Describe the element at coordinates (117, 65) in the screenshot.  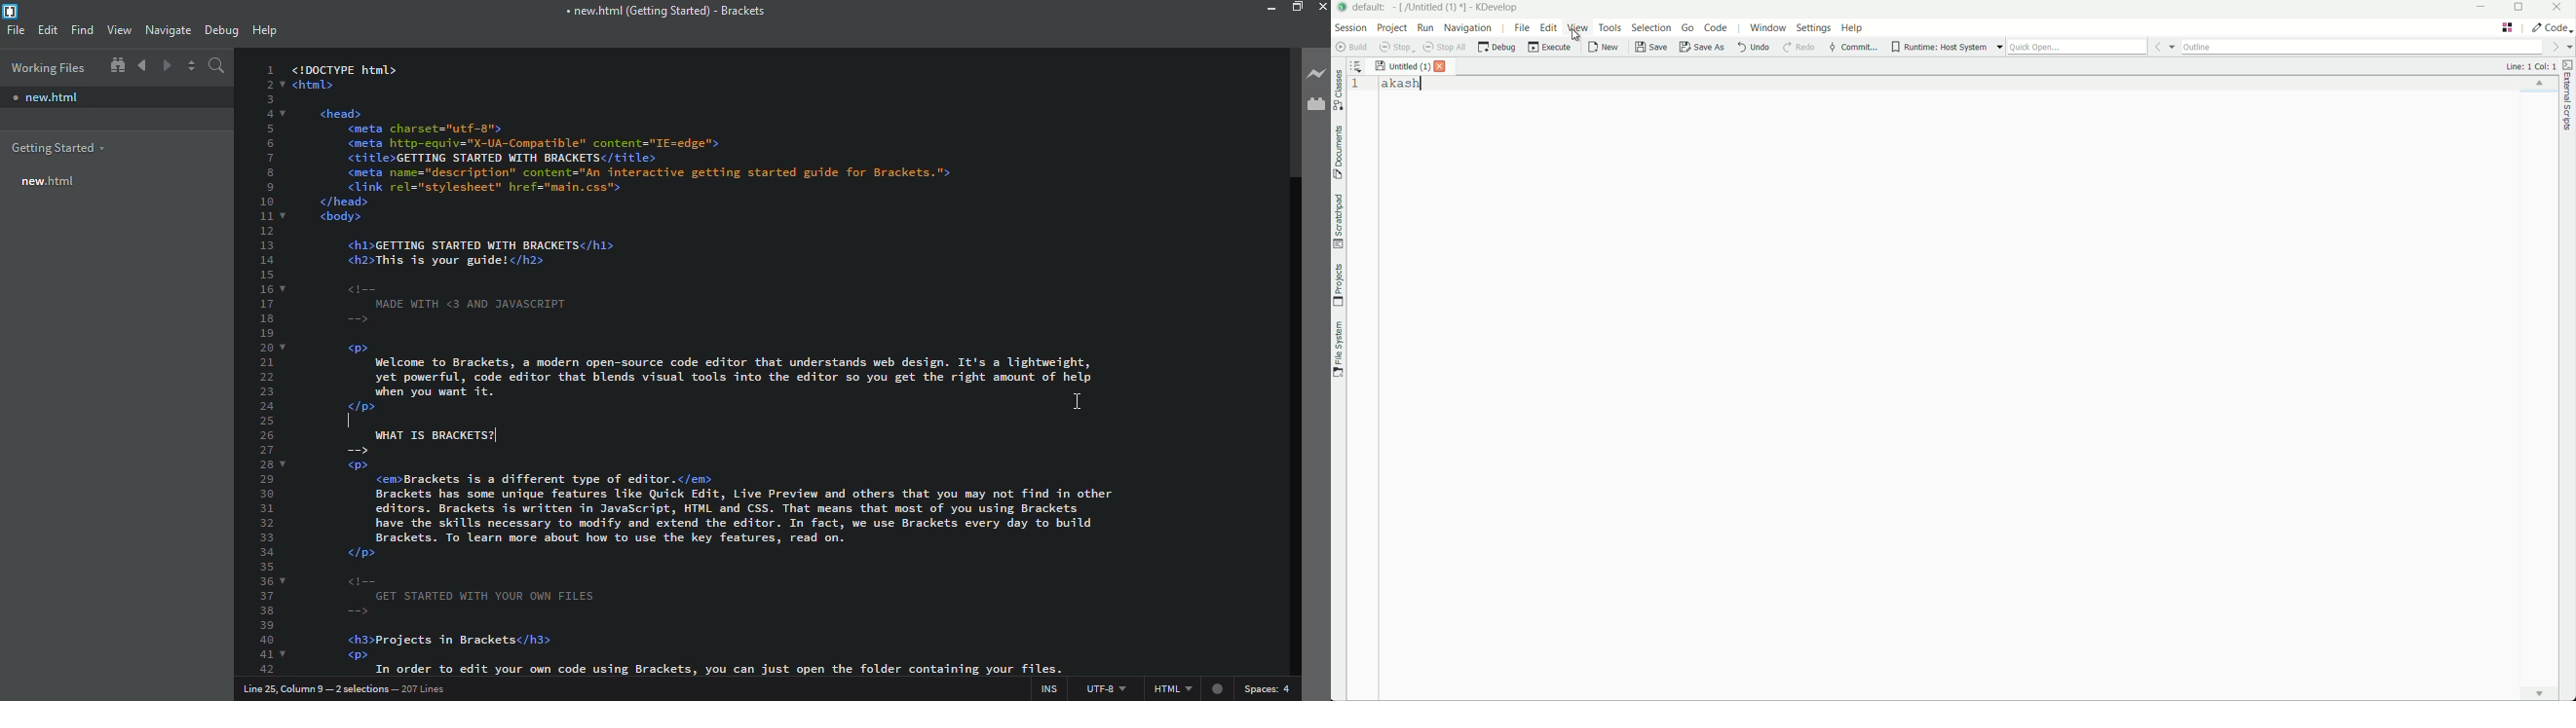
I see `show in file tree` at that location.